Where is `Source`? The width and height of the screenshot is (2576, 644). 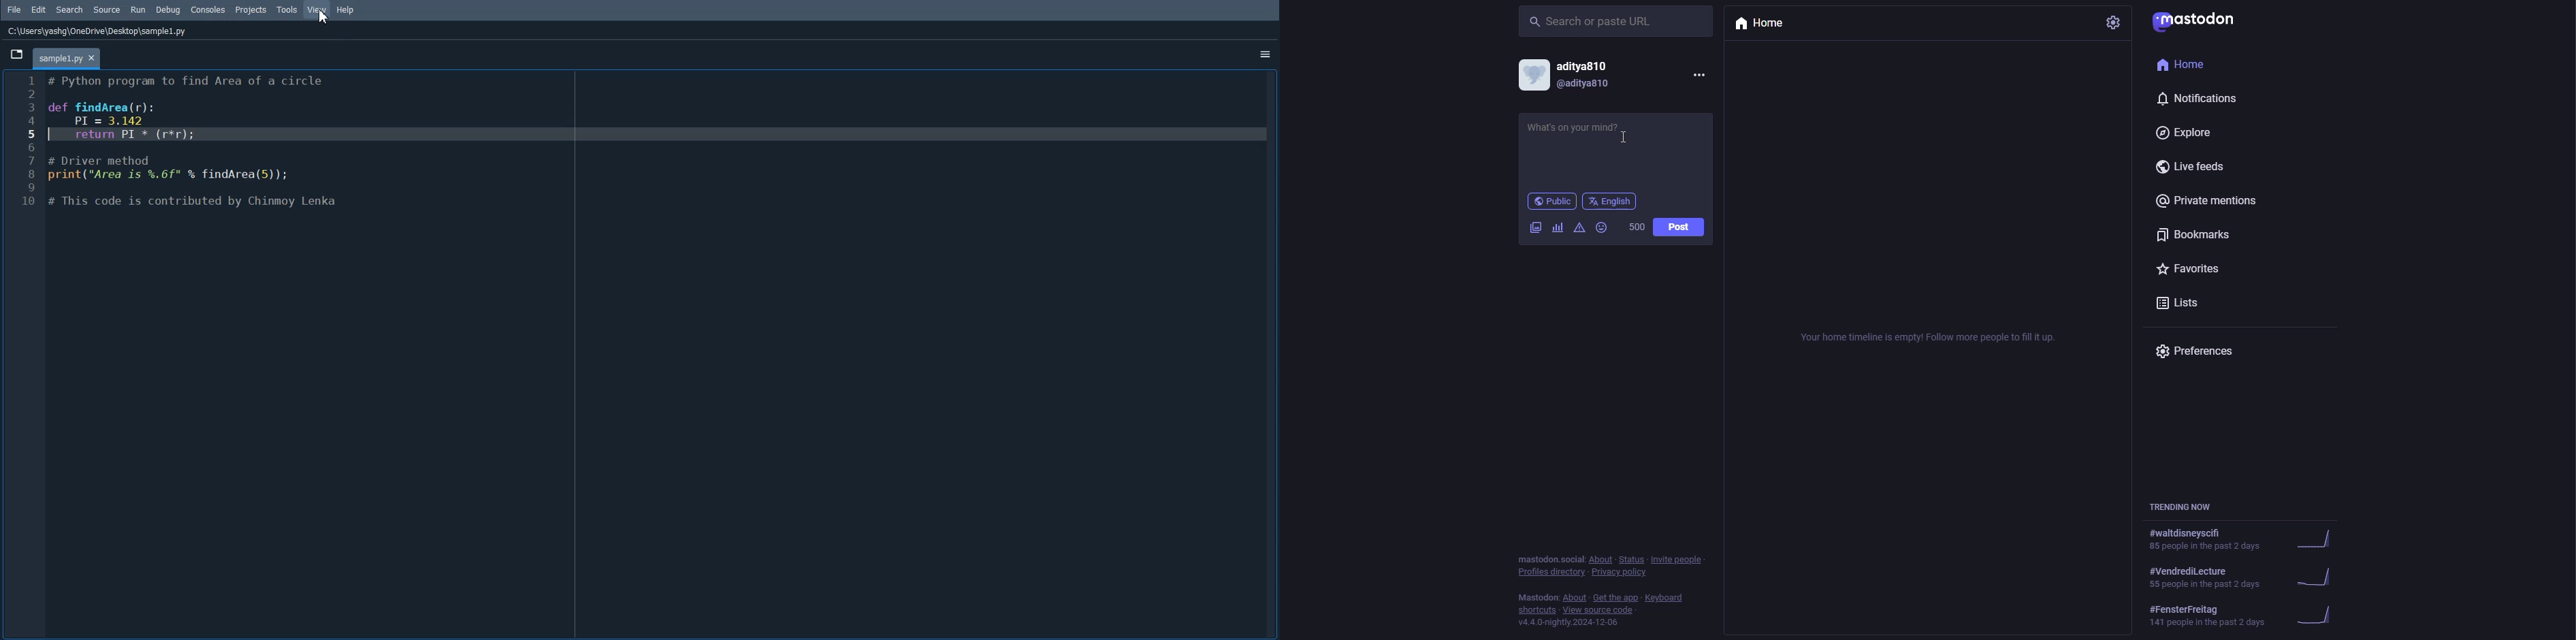 Source is located at coordinates (107, 9).